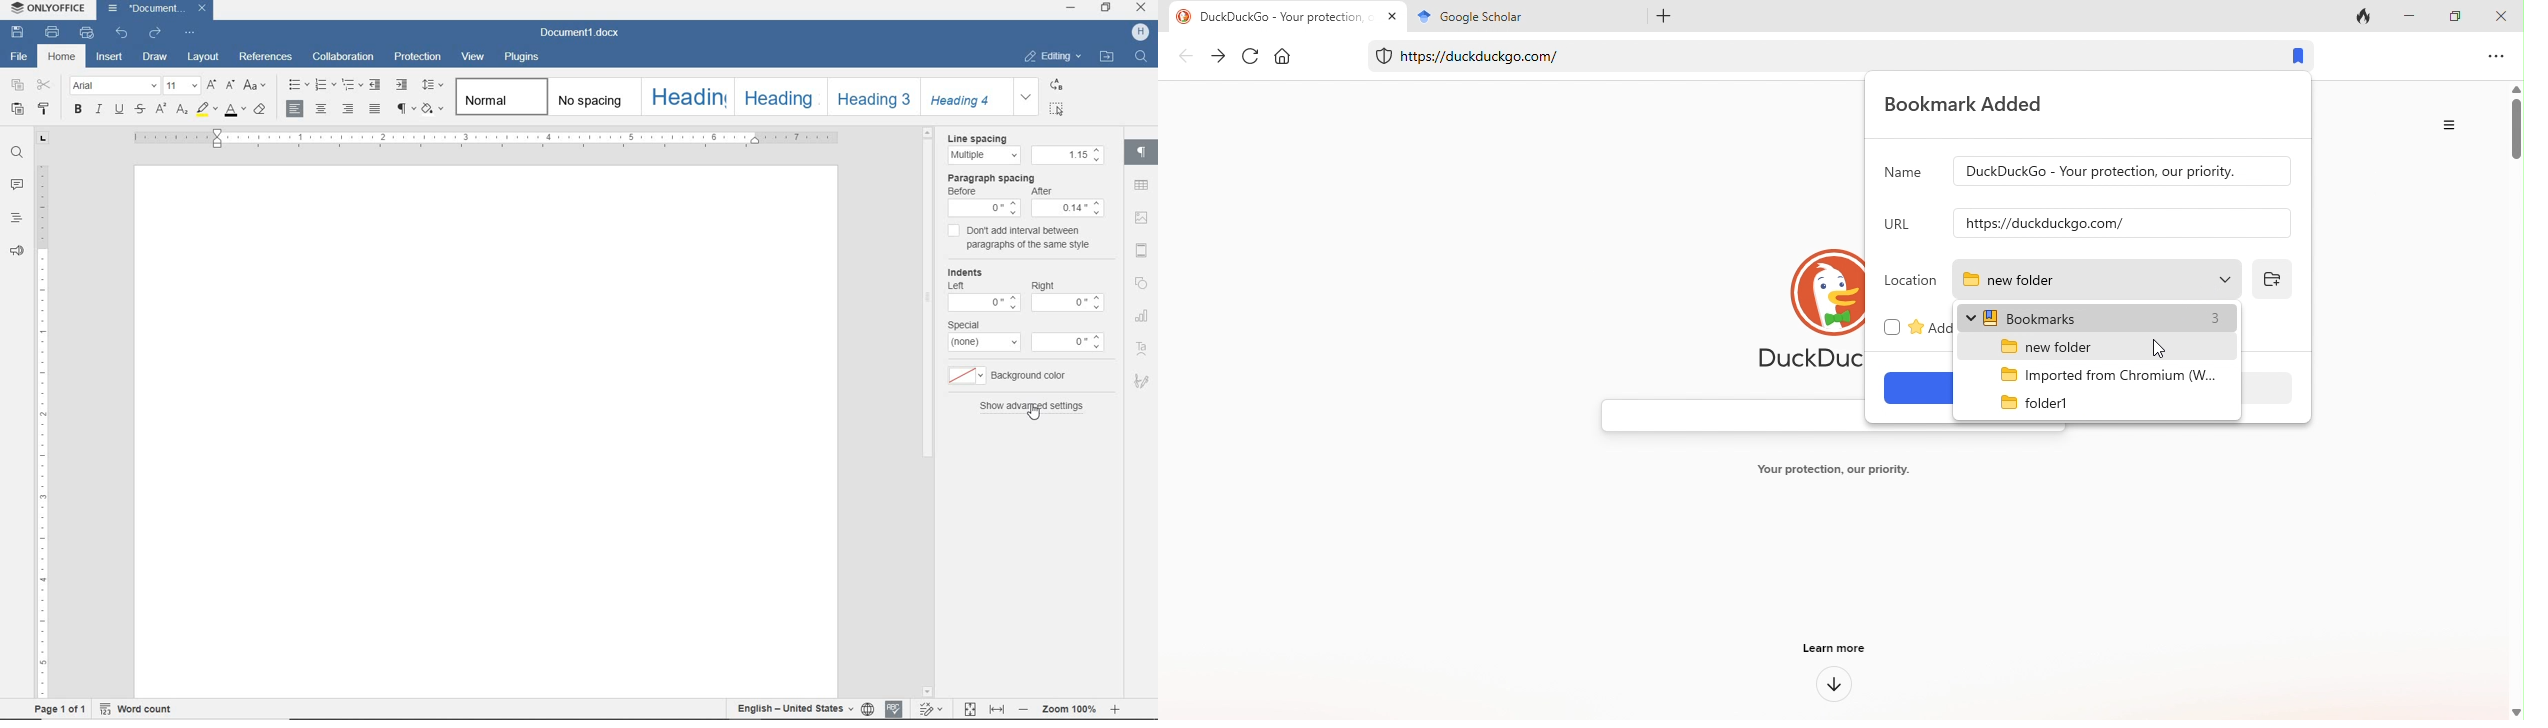 The height and width of the screenshot is (728, 2548). Describe the element at coordinates (17, 186) in the screenshot. I see `comments` at that location.